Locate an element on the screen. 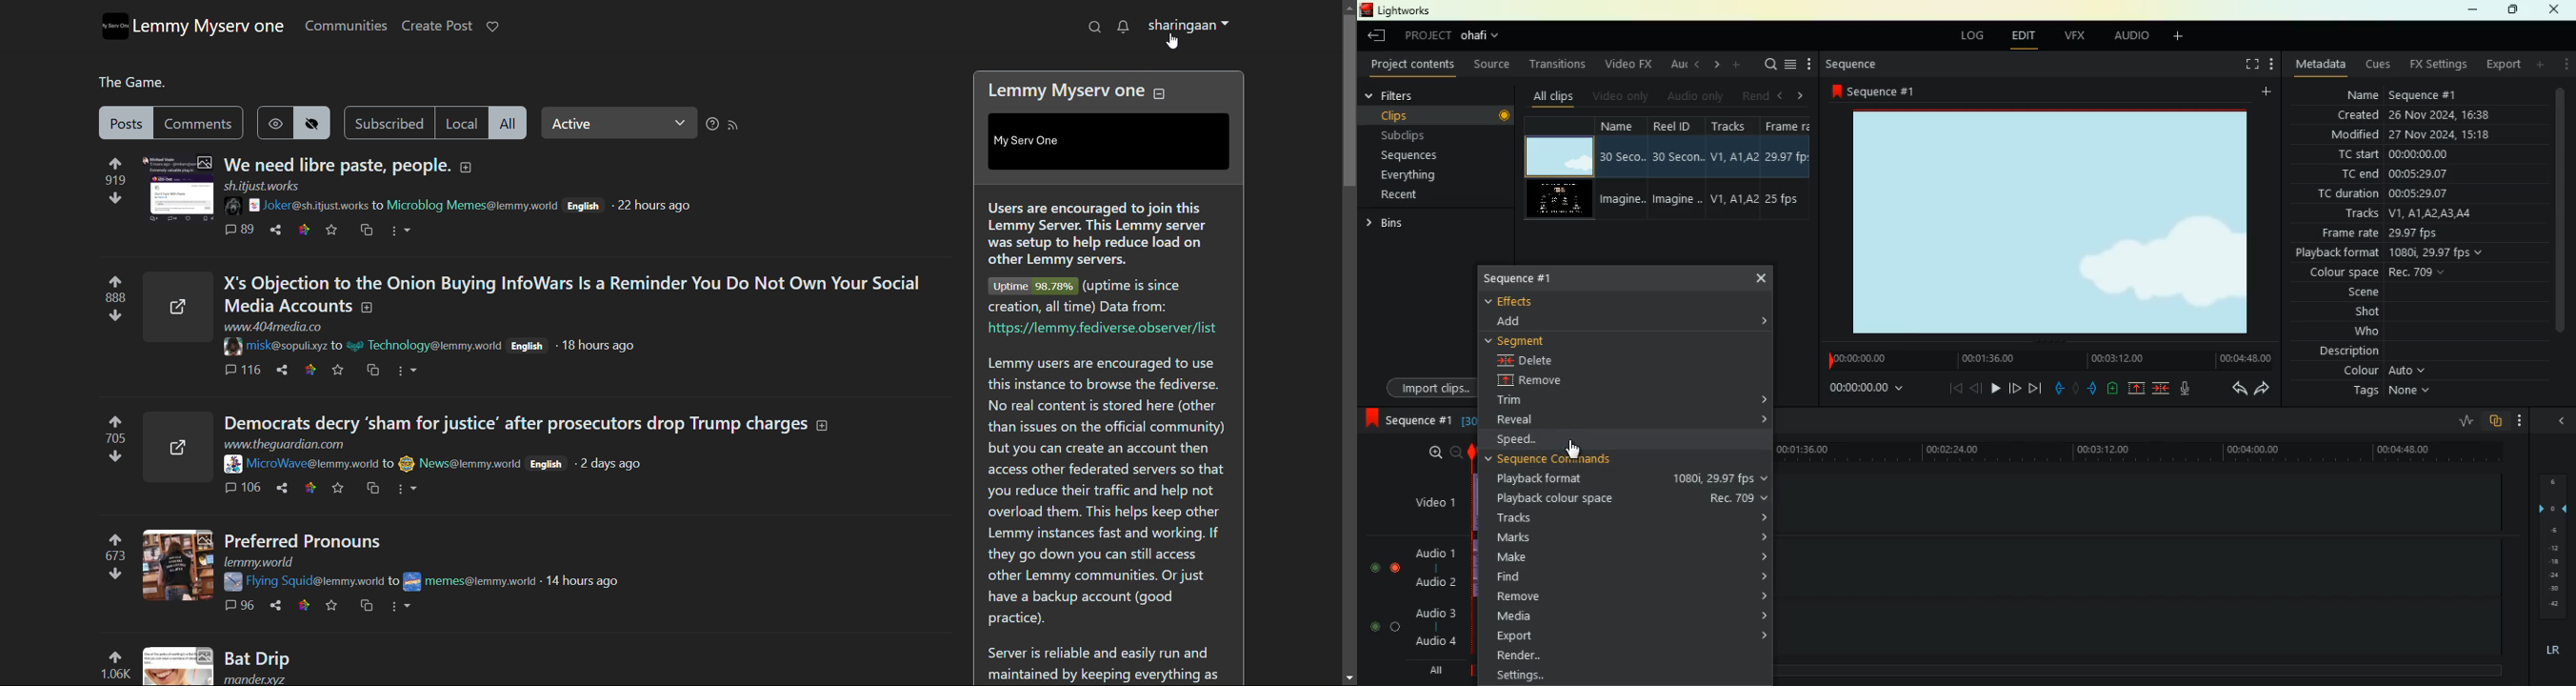  thumbnail is located at coordinates (180, 190).